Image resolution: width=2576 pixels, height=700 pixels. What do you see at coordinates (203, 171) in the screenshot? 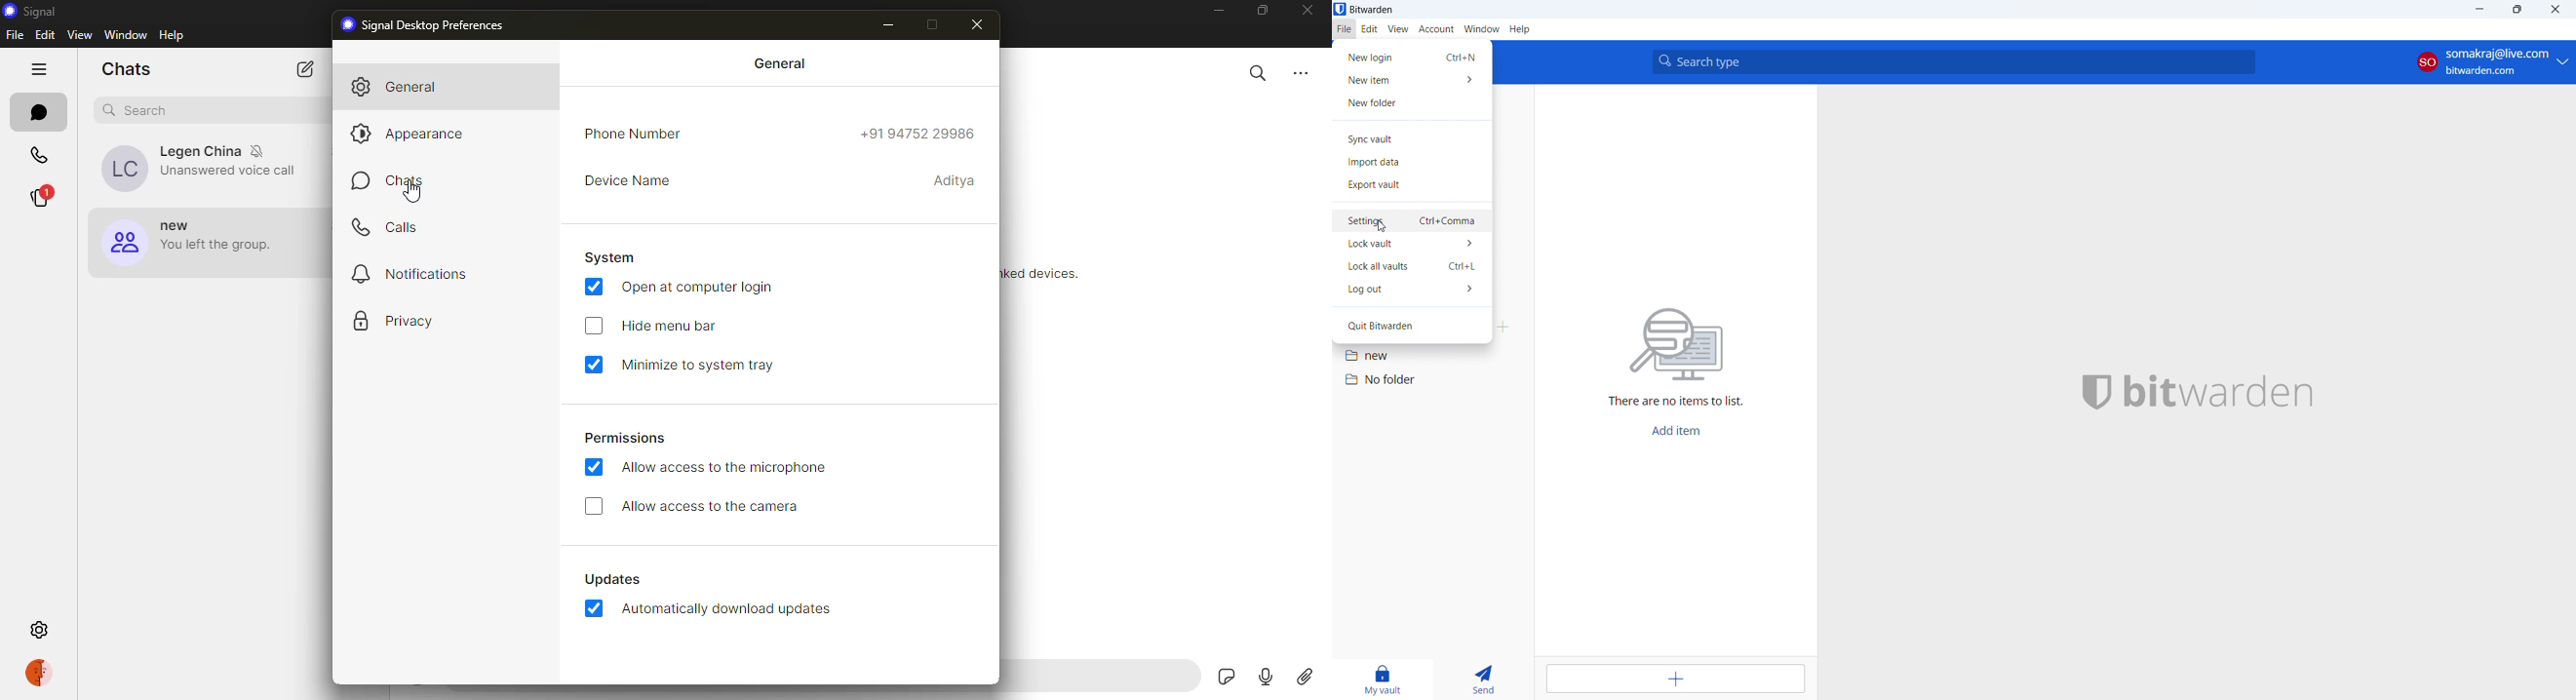
I see `contact` at bounding box center [203, 171].